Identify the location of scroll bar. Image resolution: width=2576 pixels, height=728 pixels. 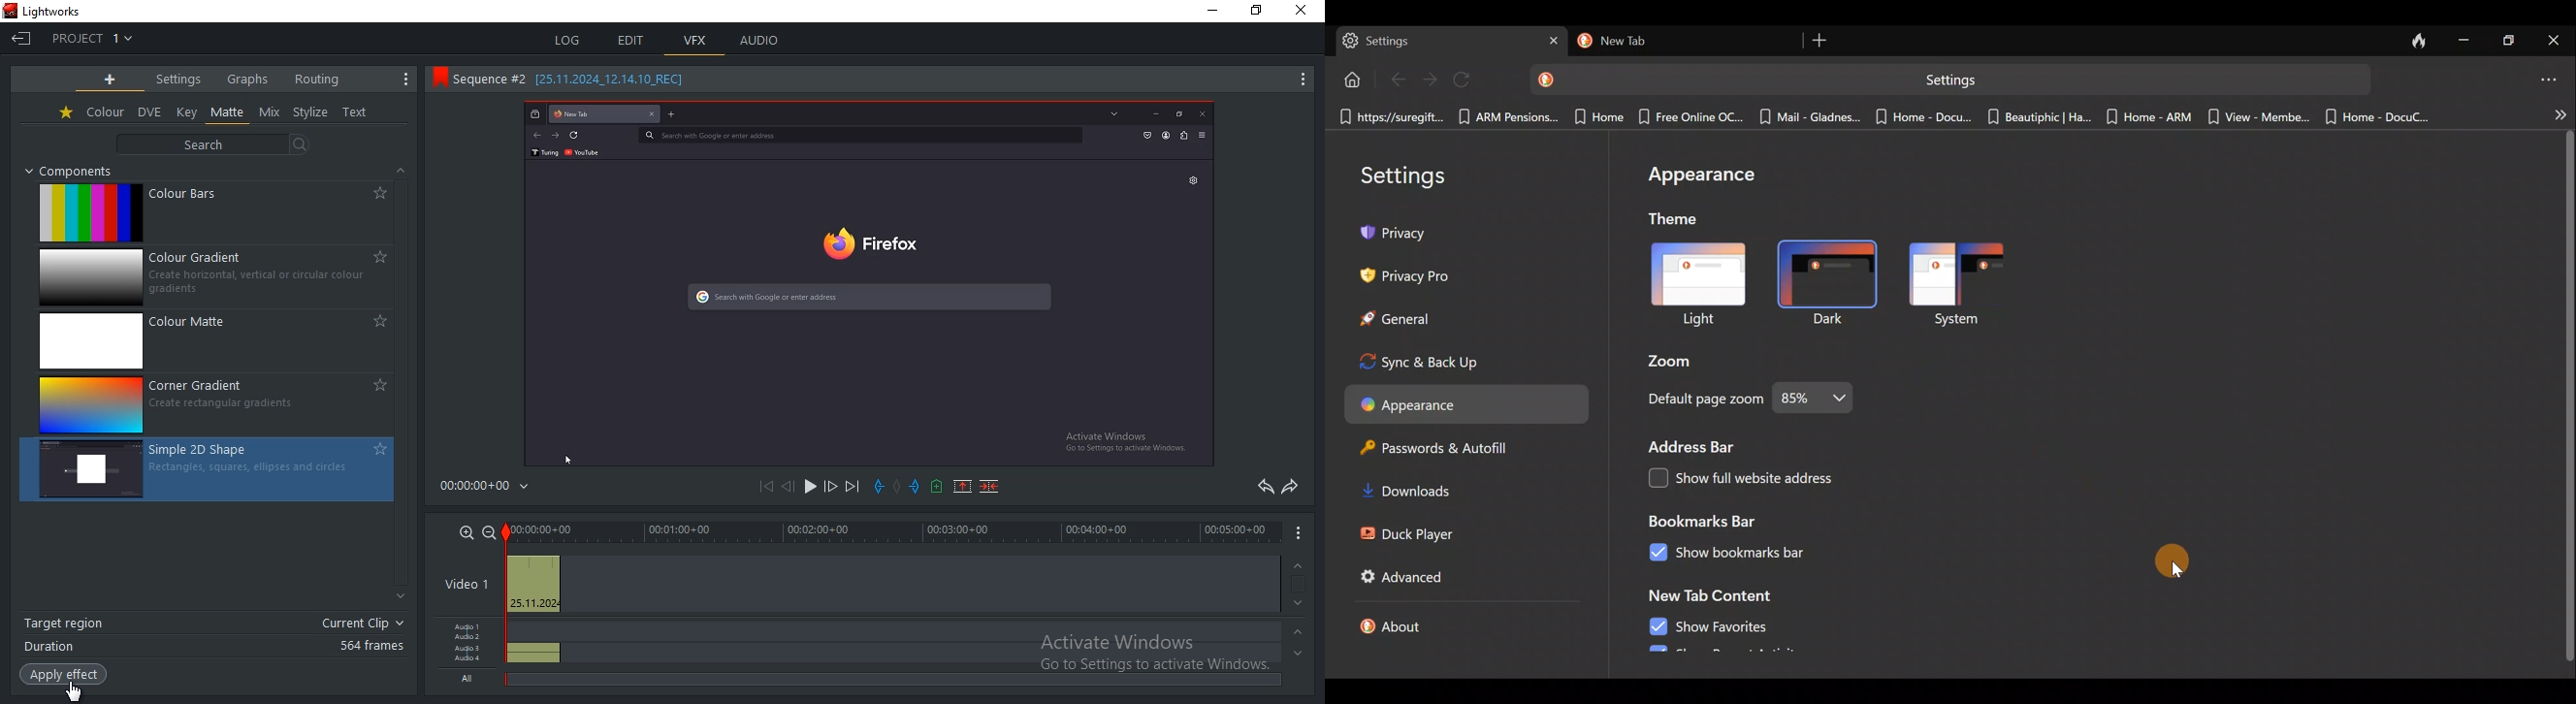
(2569, 393).